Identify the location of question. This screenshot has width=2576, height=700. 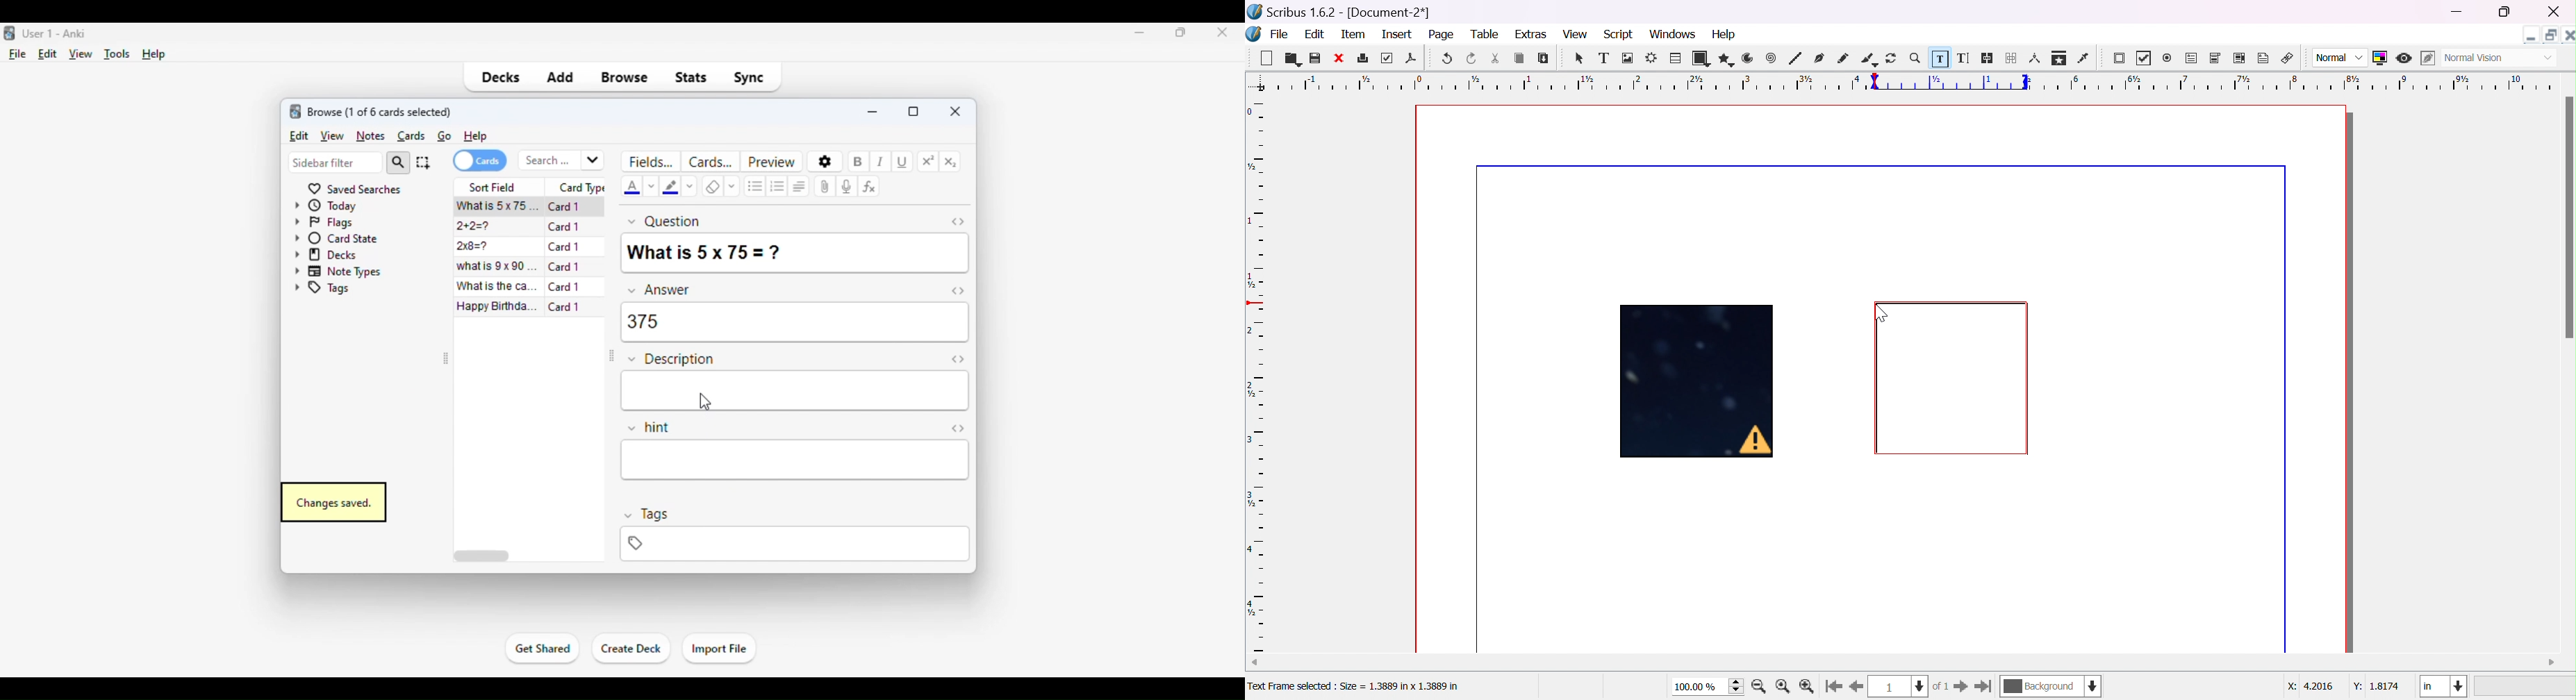
(665, 222).